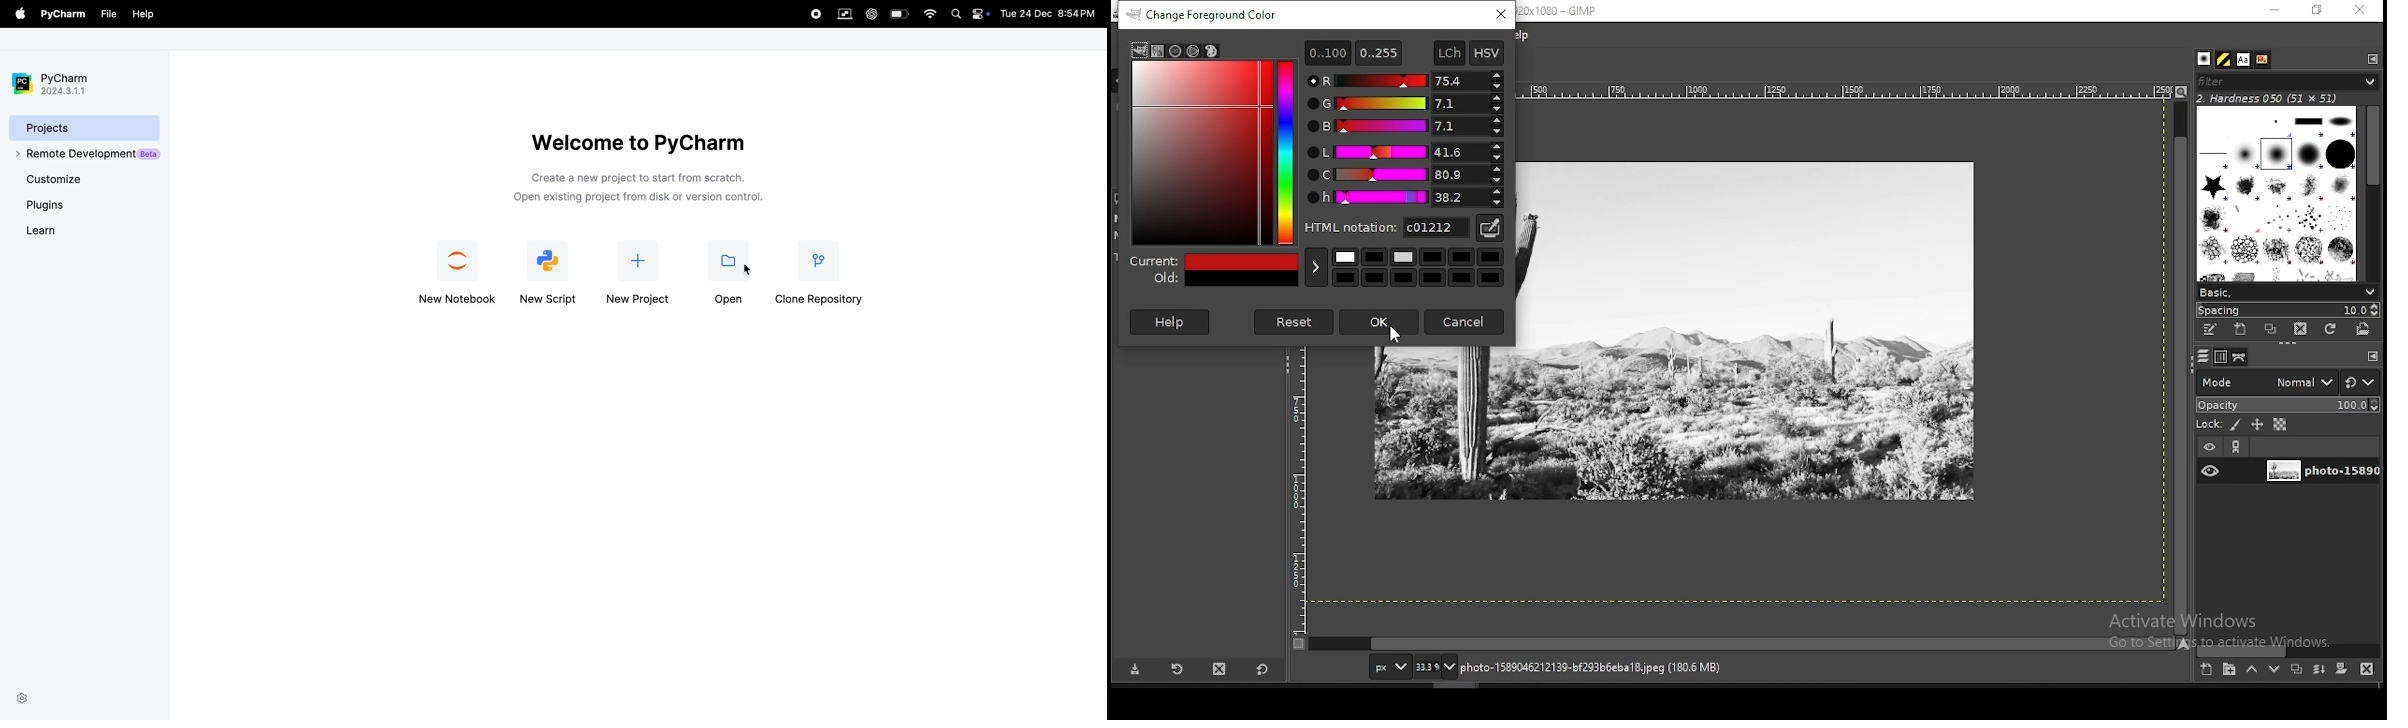  What do you see at coordinates (2341, 670) in the screenshot?
I see `mask layer` at bounding box center [2341, 670].